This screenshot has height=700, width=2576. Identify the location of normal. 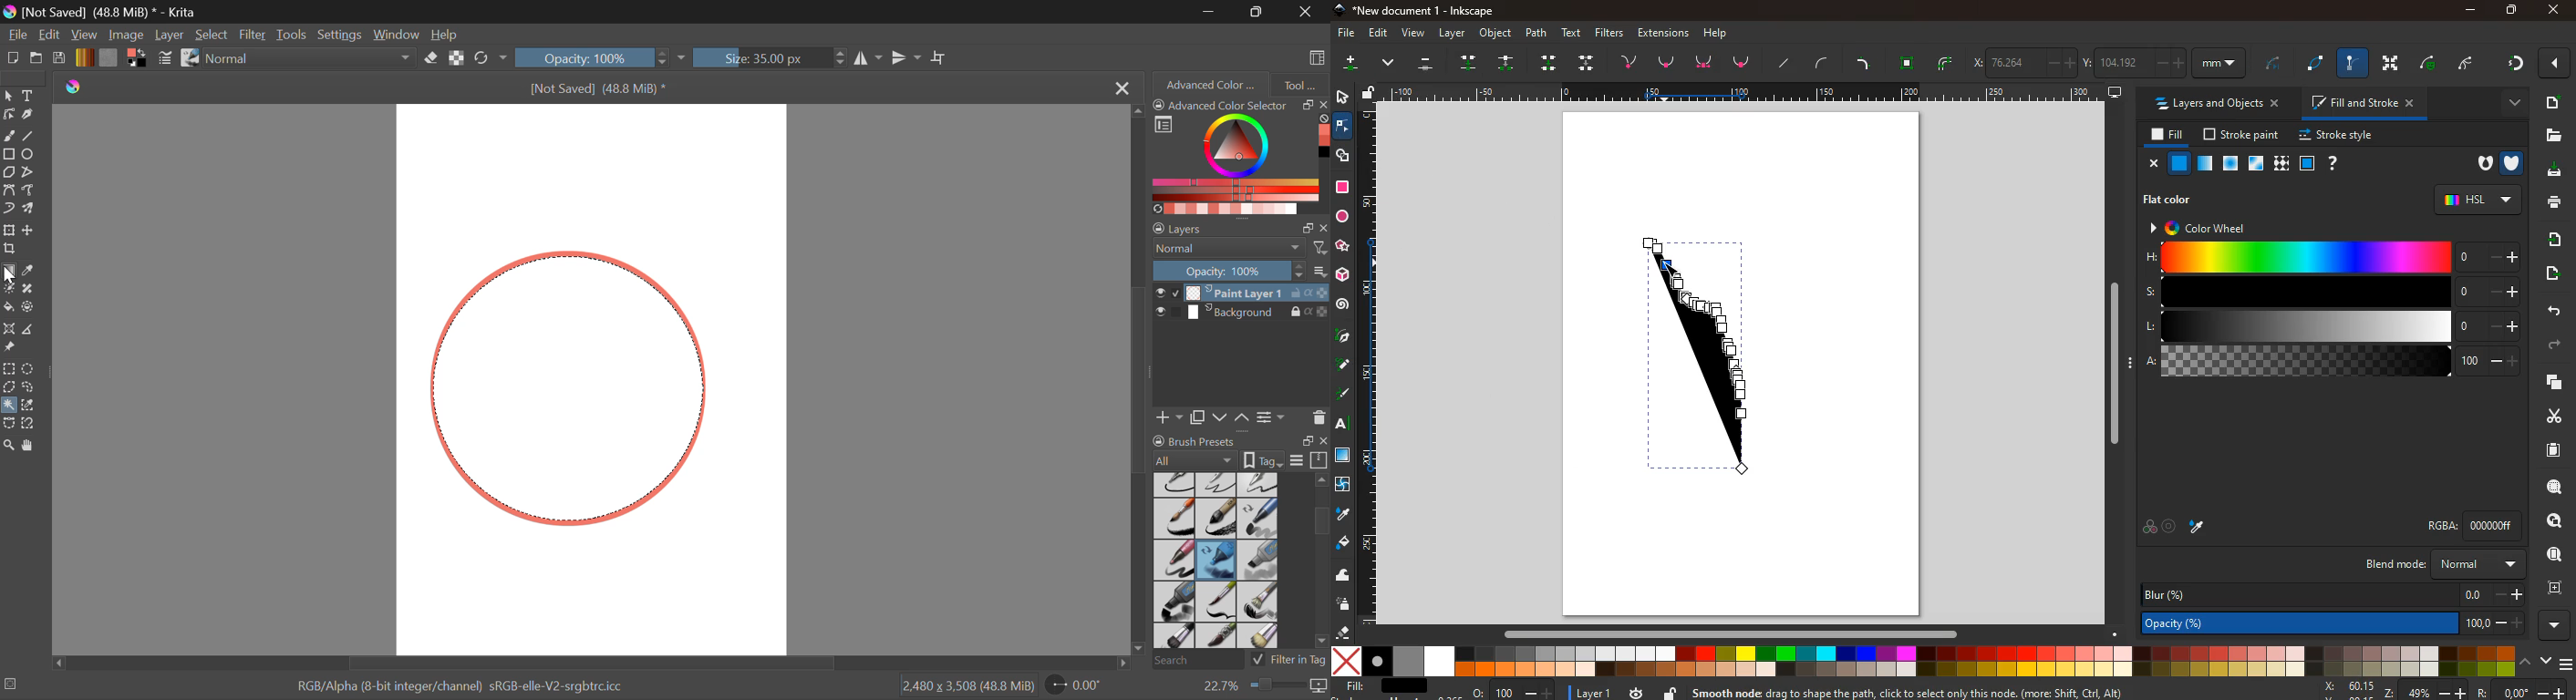
(2179, 163).